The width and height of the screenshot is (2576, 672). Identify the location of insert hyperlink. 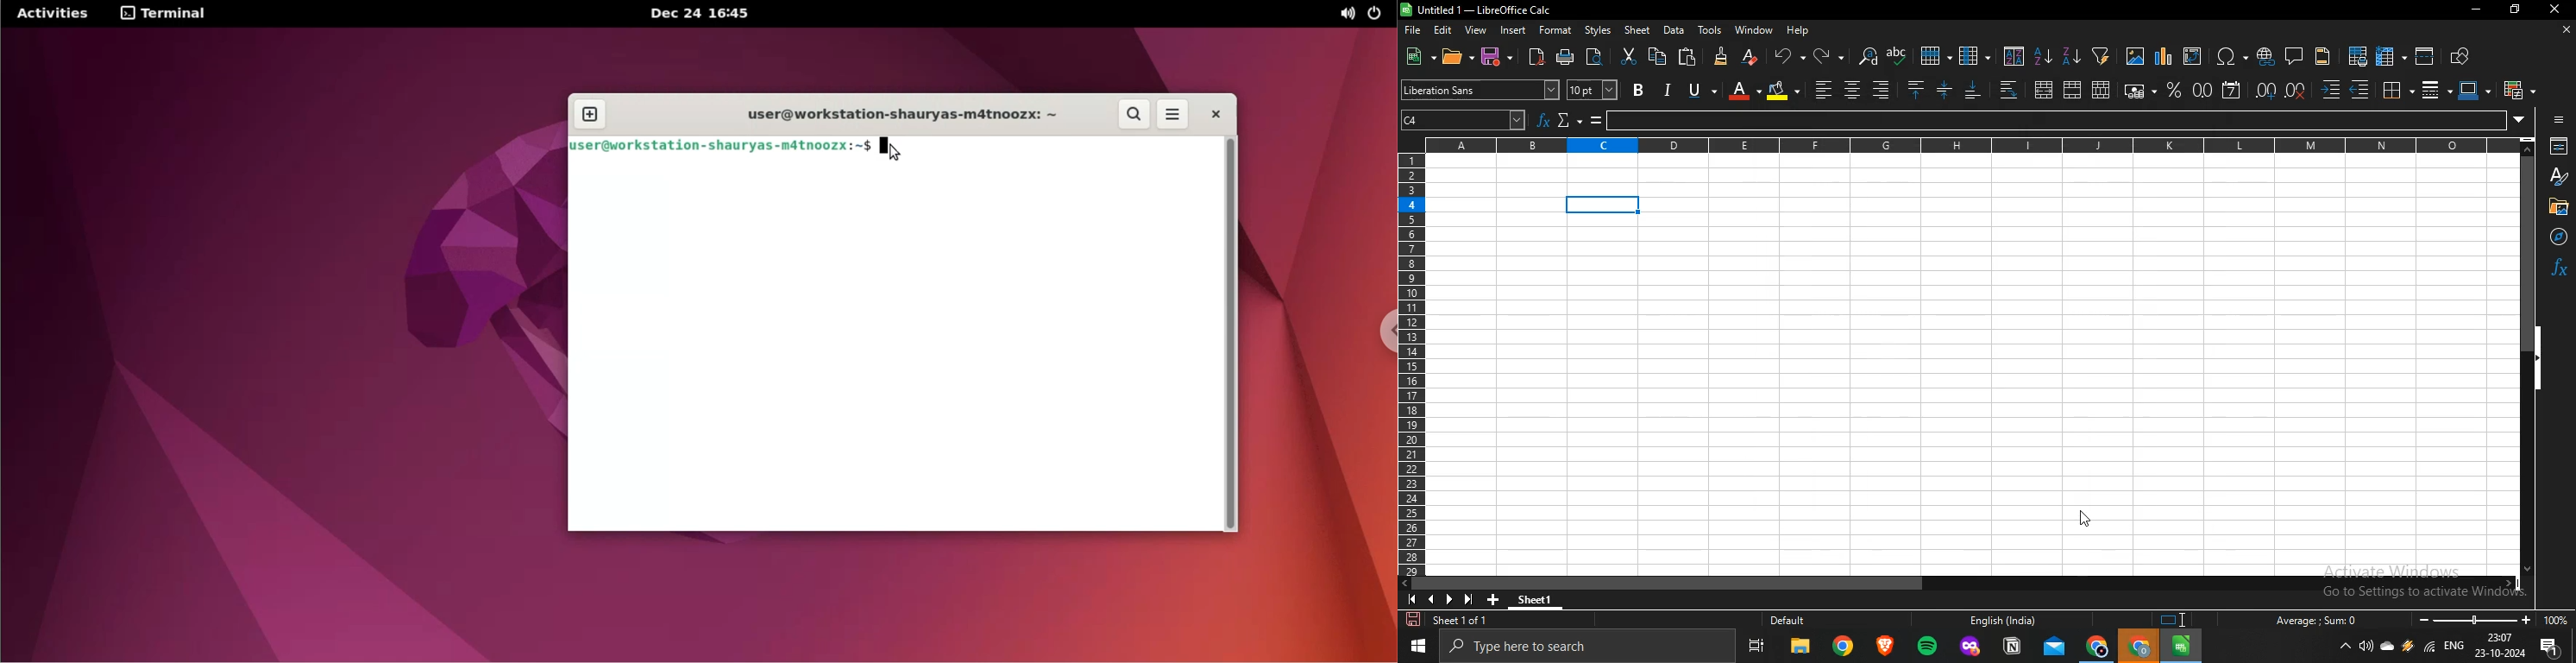
(2265, 56).